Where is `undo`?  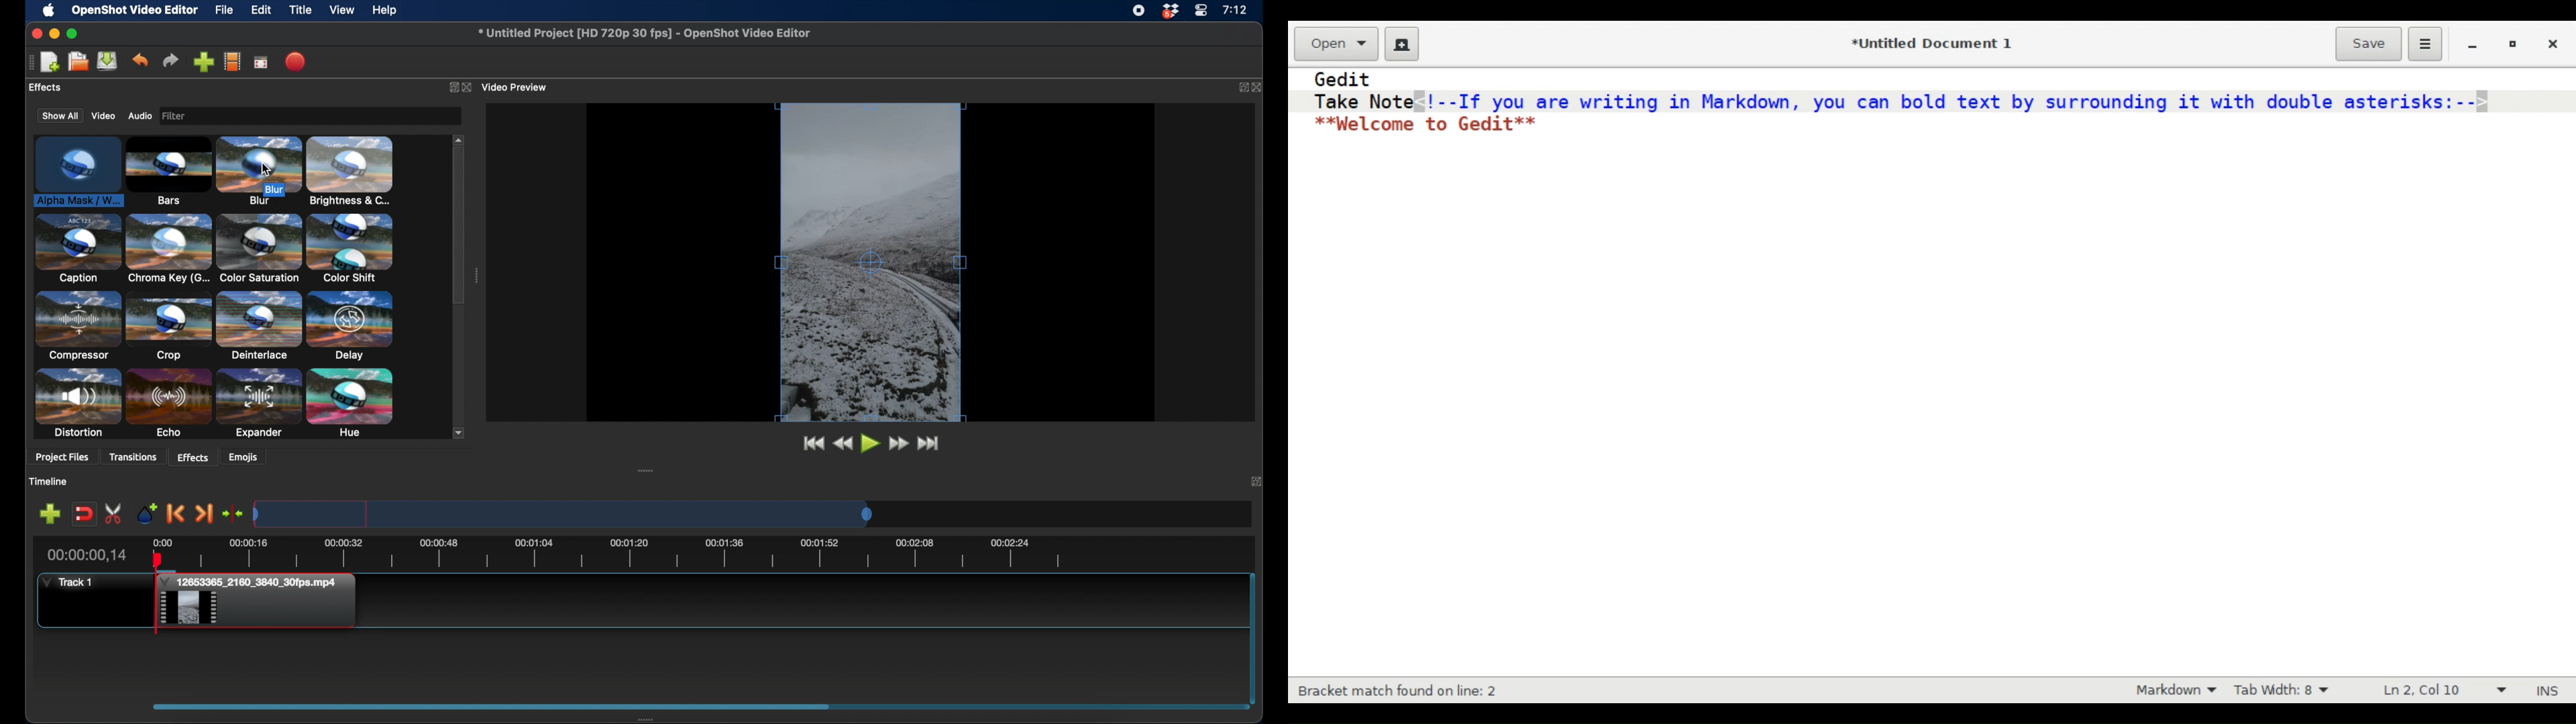 undo is located at coordinates (140, 60).